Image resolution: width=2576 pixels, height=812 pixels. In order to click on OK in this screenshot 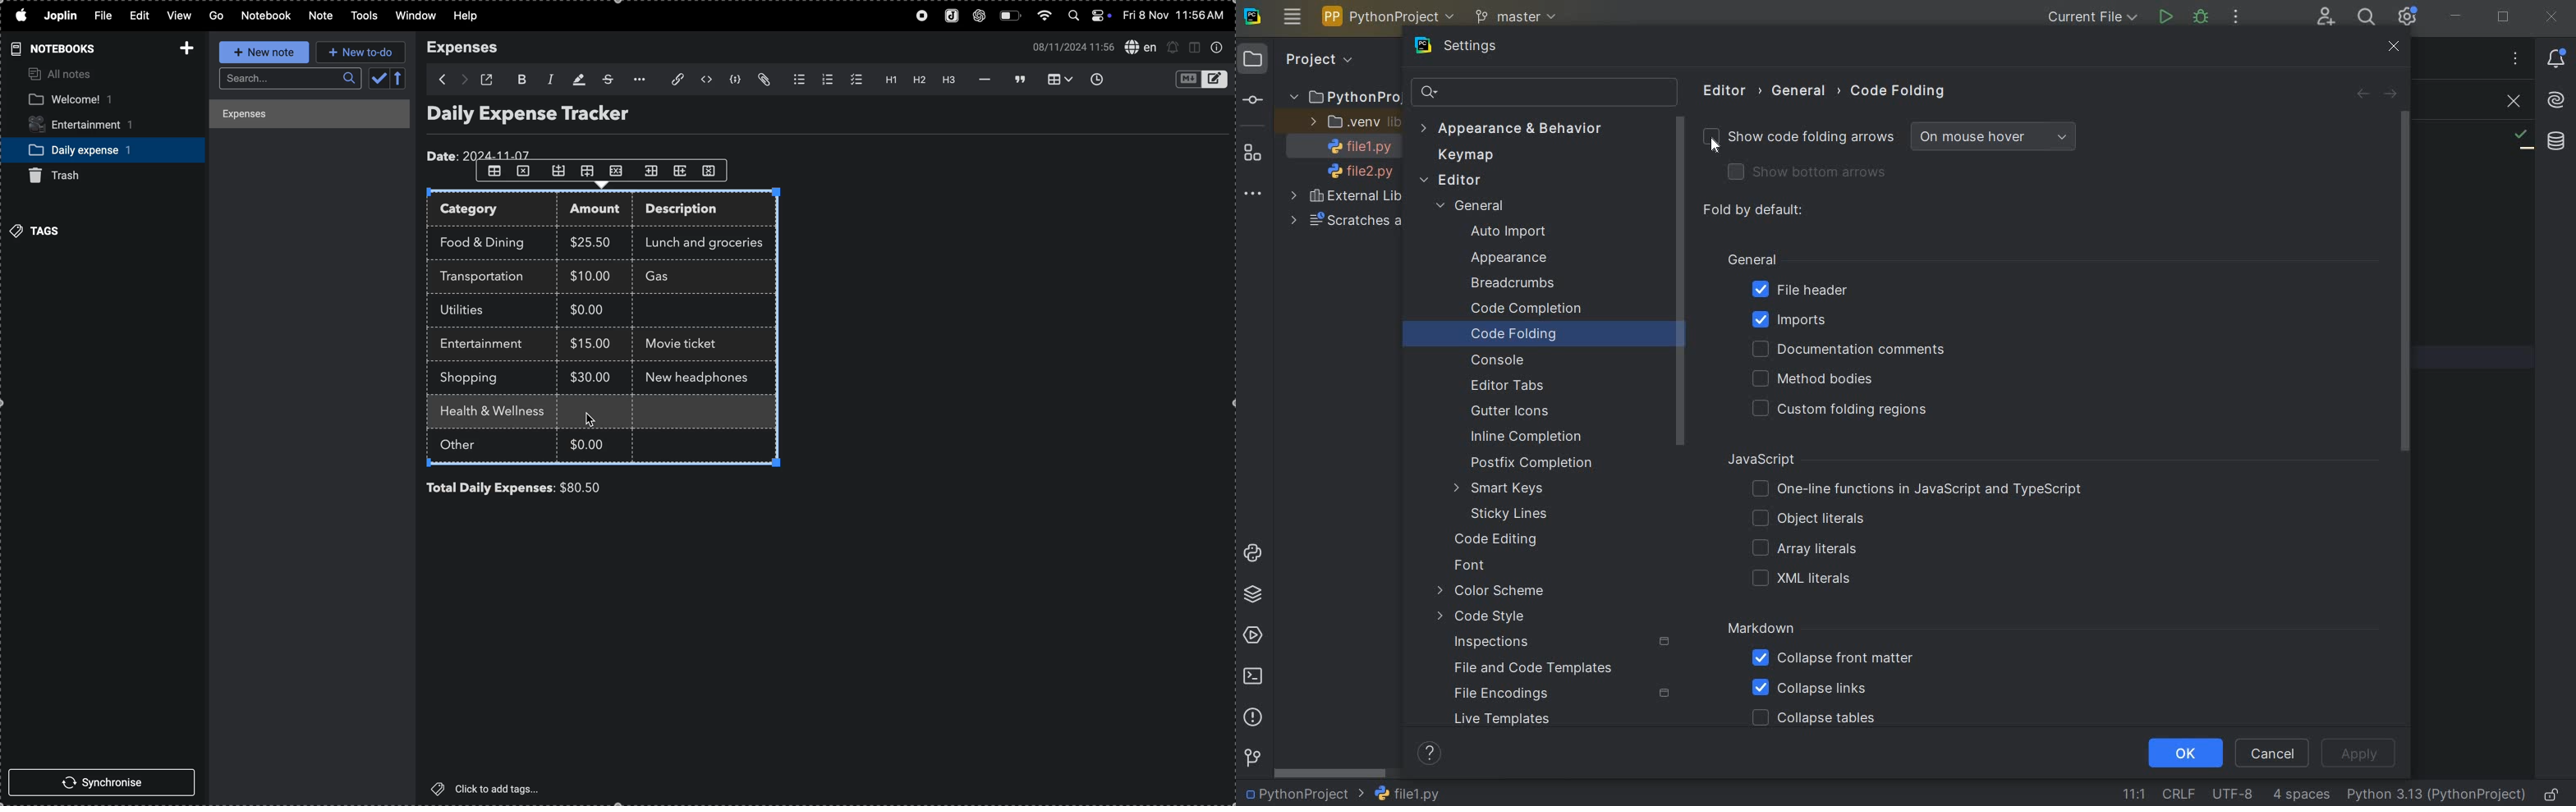, I will do `click(2183, 754)`.